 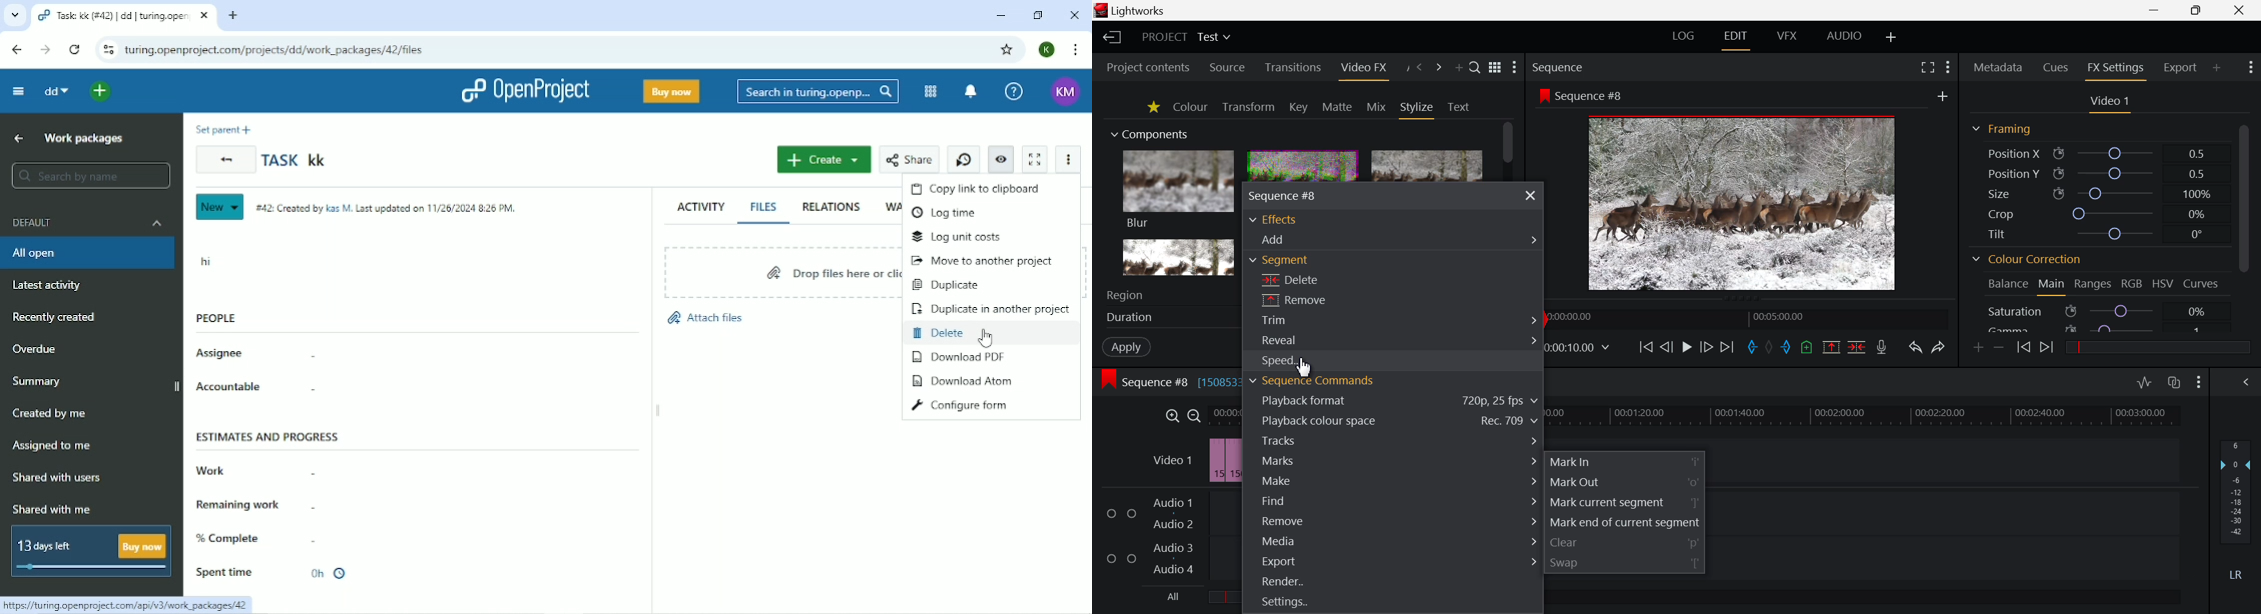 What do you see at coordinates (1166, 317) in the screenshot?
I see `Duration` at bounding box center [1166, 317].